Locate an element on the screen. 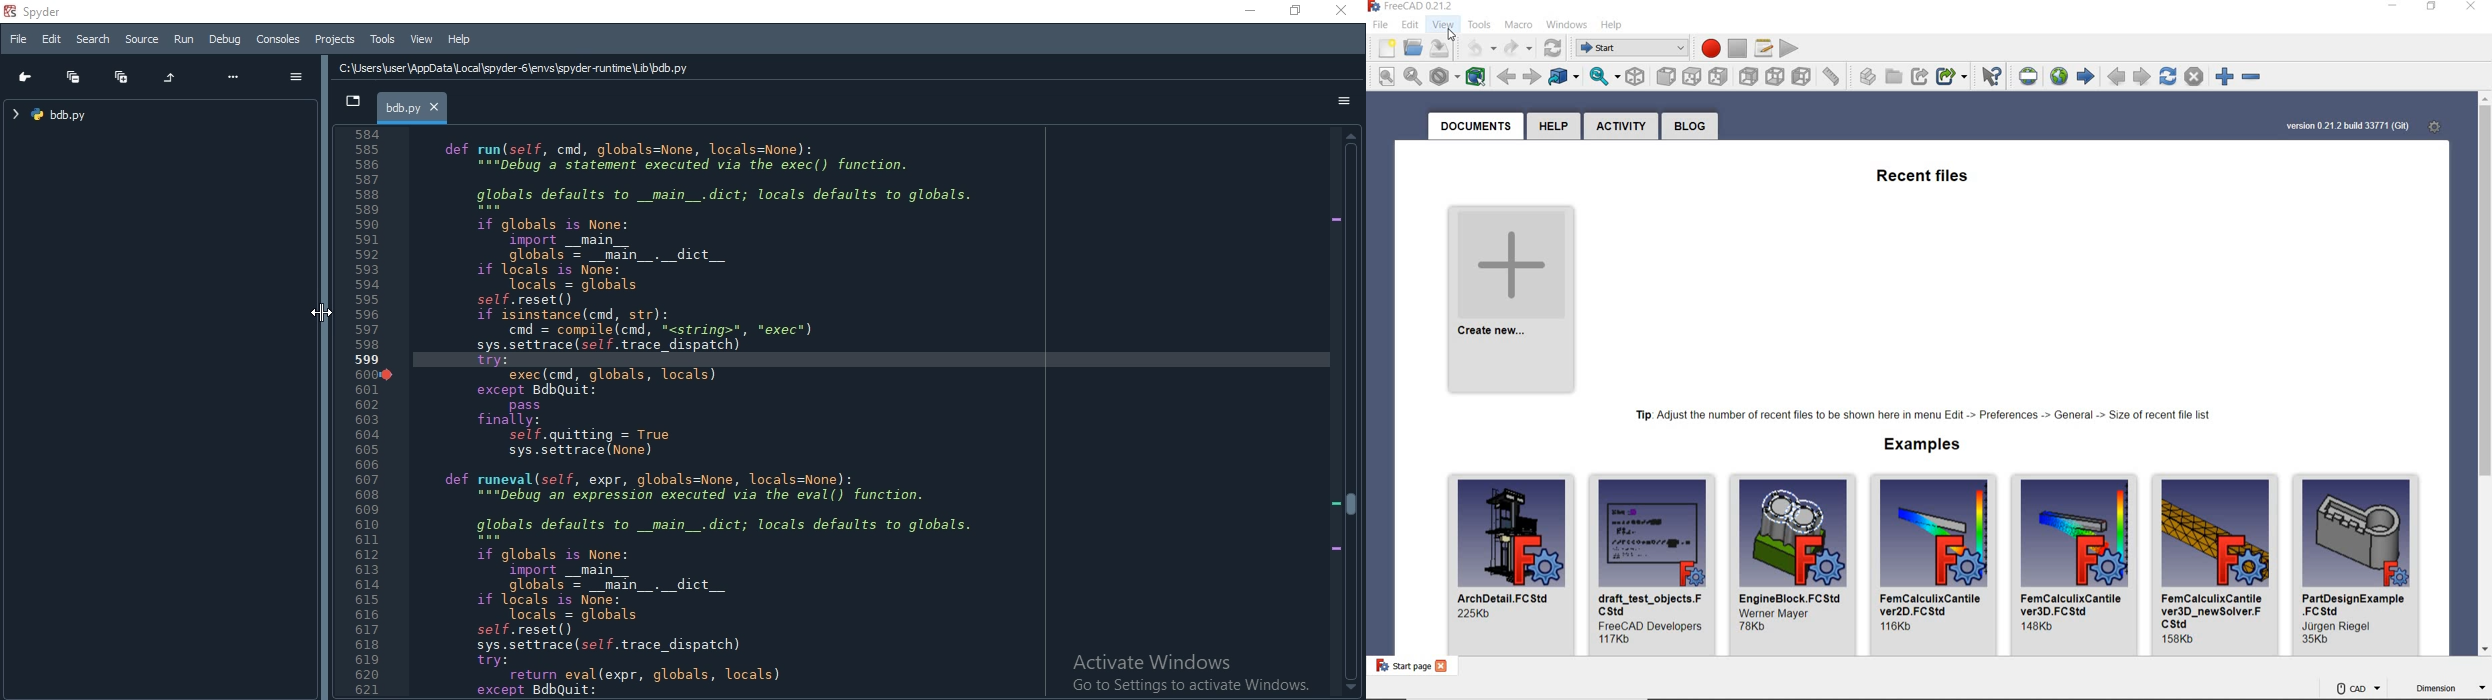  create part is located at coordinates (1864, 78).